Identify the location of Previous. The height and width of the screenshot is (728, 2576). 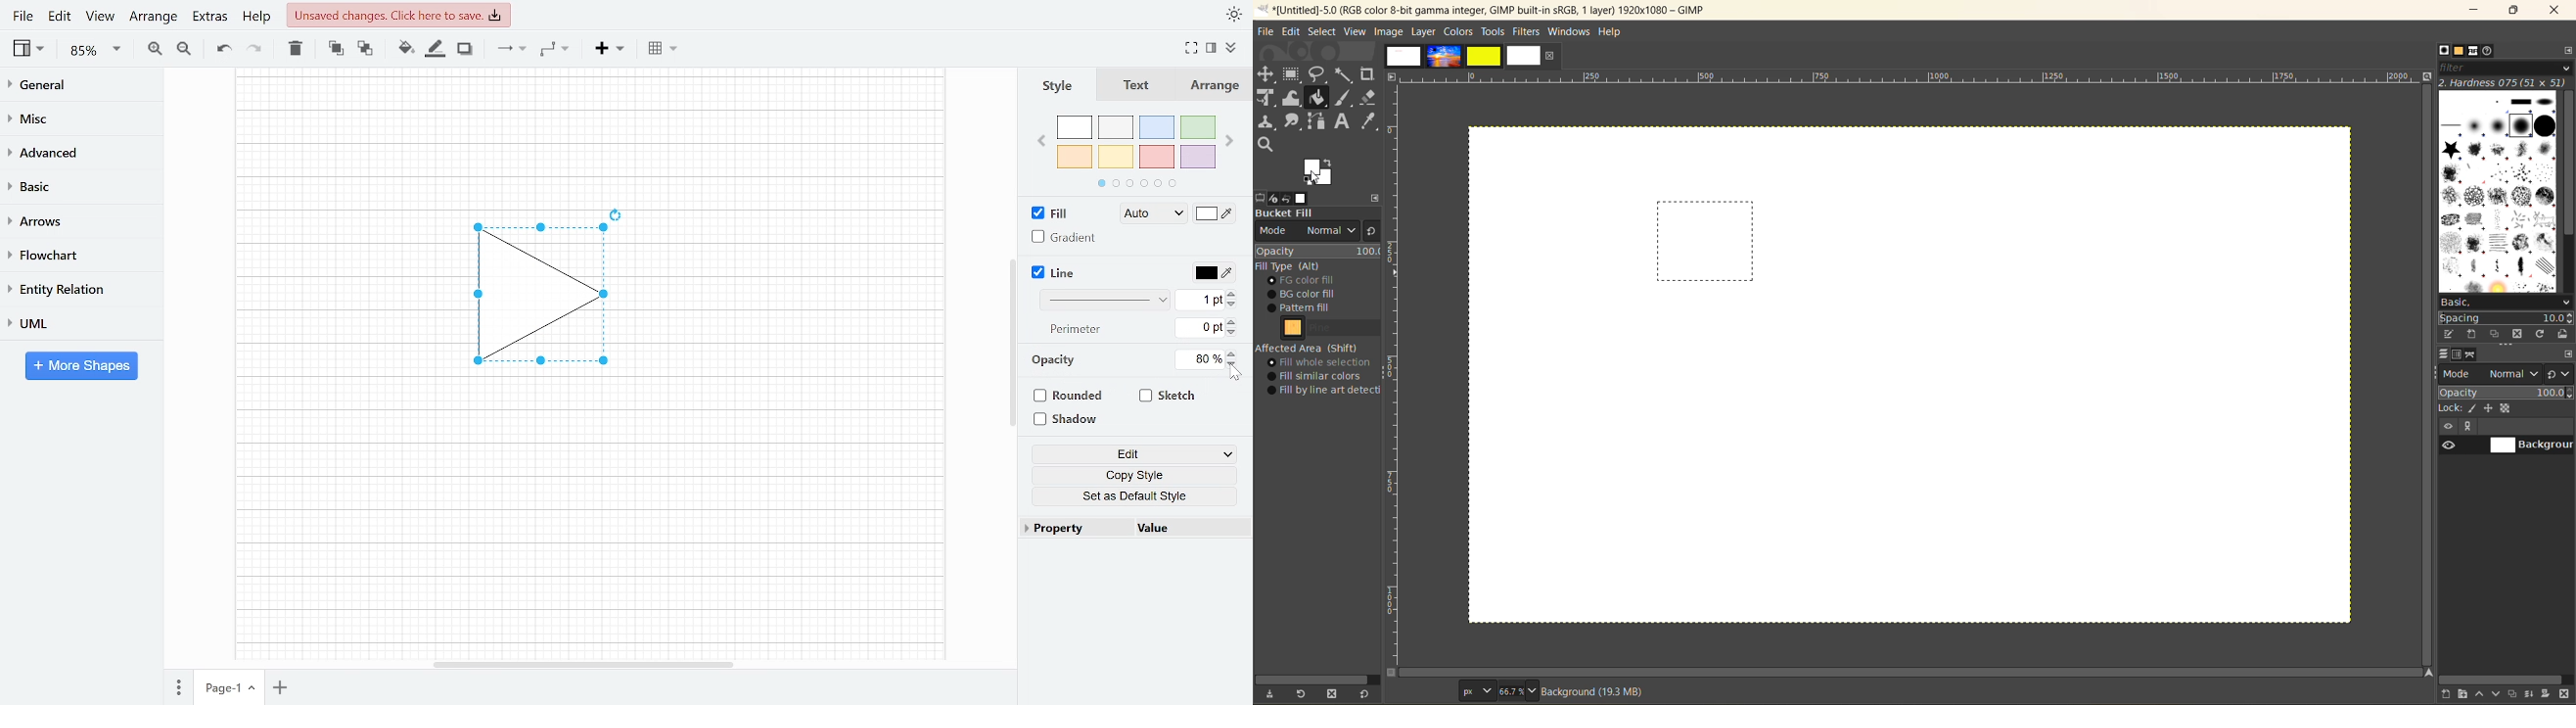
(1040, 139).